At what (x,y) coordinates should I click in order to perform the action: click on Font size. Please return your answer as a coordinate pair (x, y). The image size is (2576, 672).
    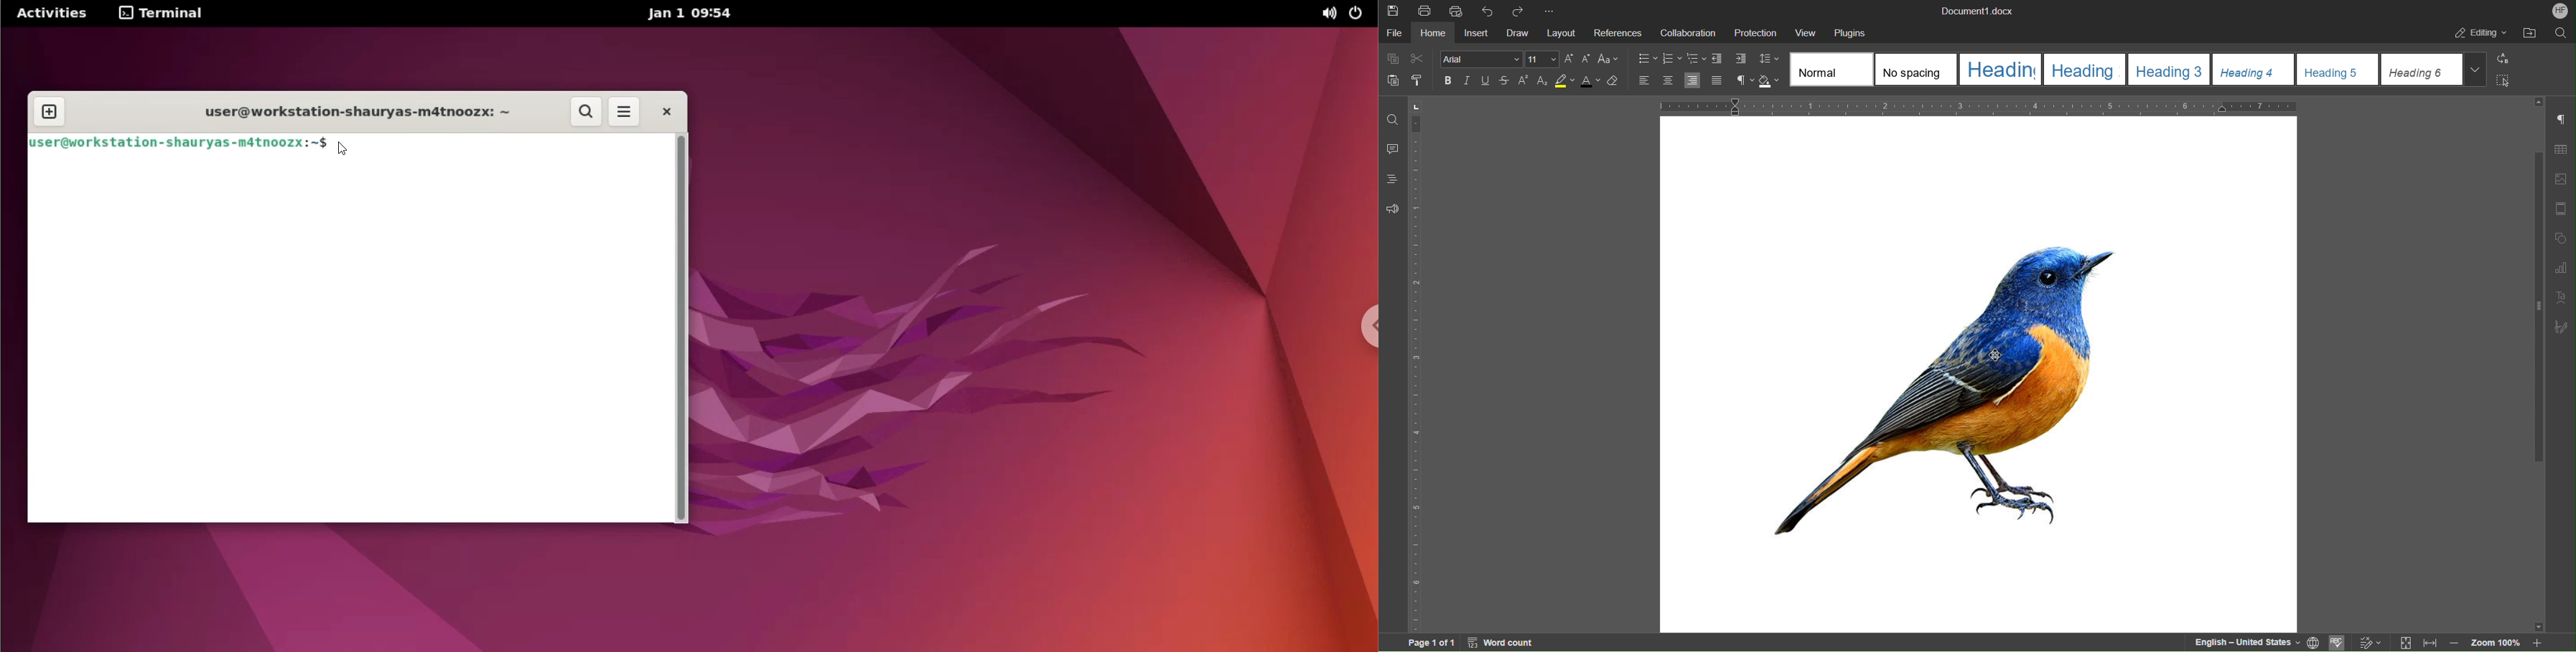
    Looking at the image, I should click on (1543, 59).